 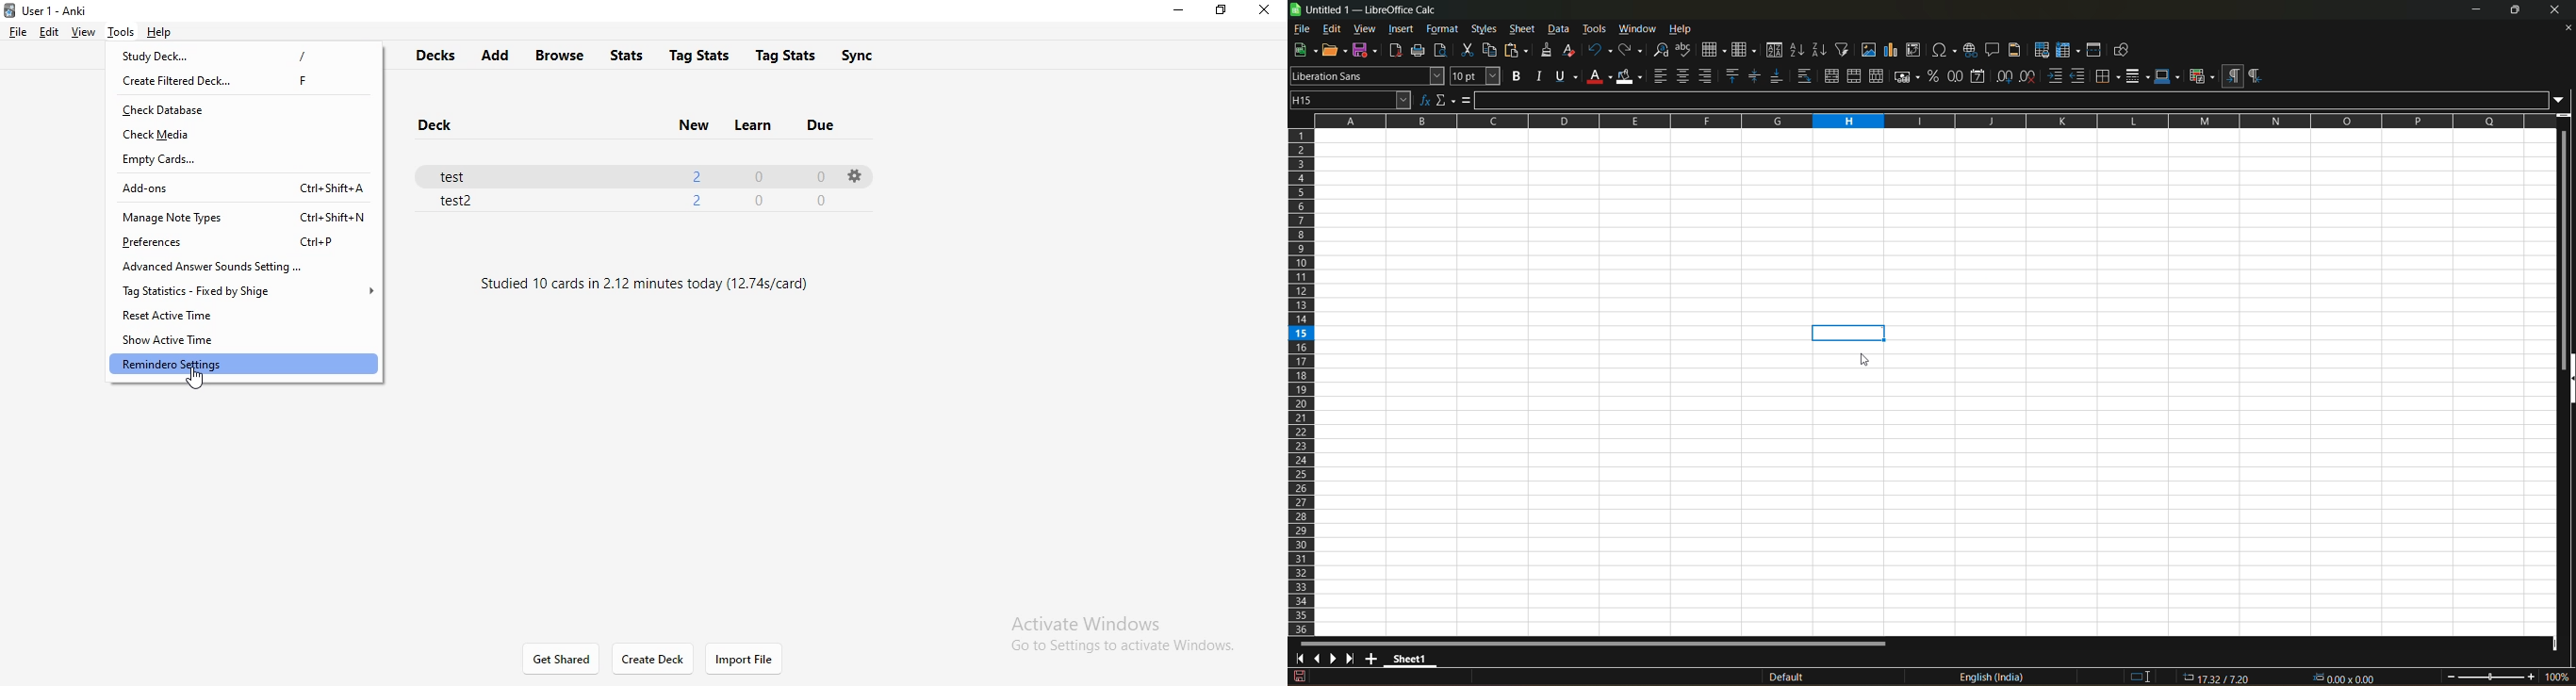 What do you see at coordinates (2569, 379) in the screenshot?
I see `hide` at bounding box center [2569, 379].